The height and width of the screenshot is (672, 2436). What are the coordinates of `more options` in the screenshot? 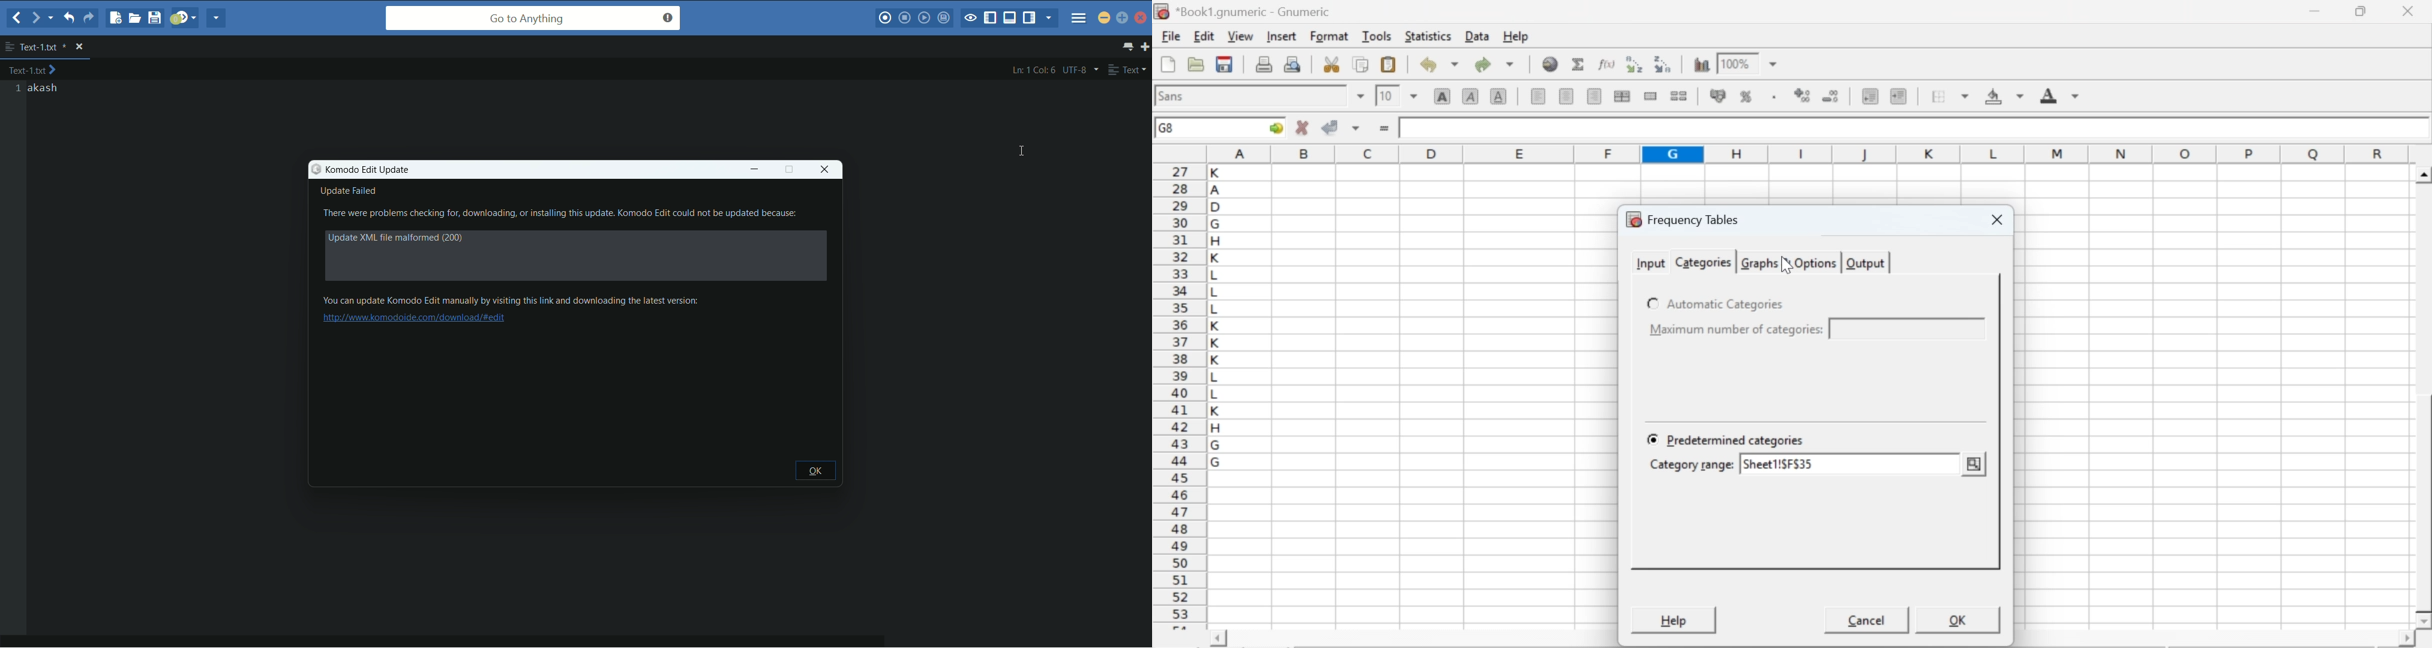 It's located at (7, 48).